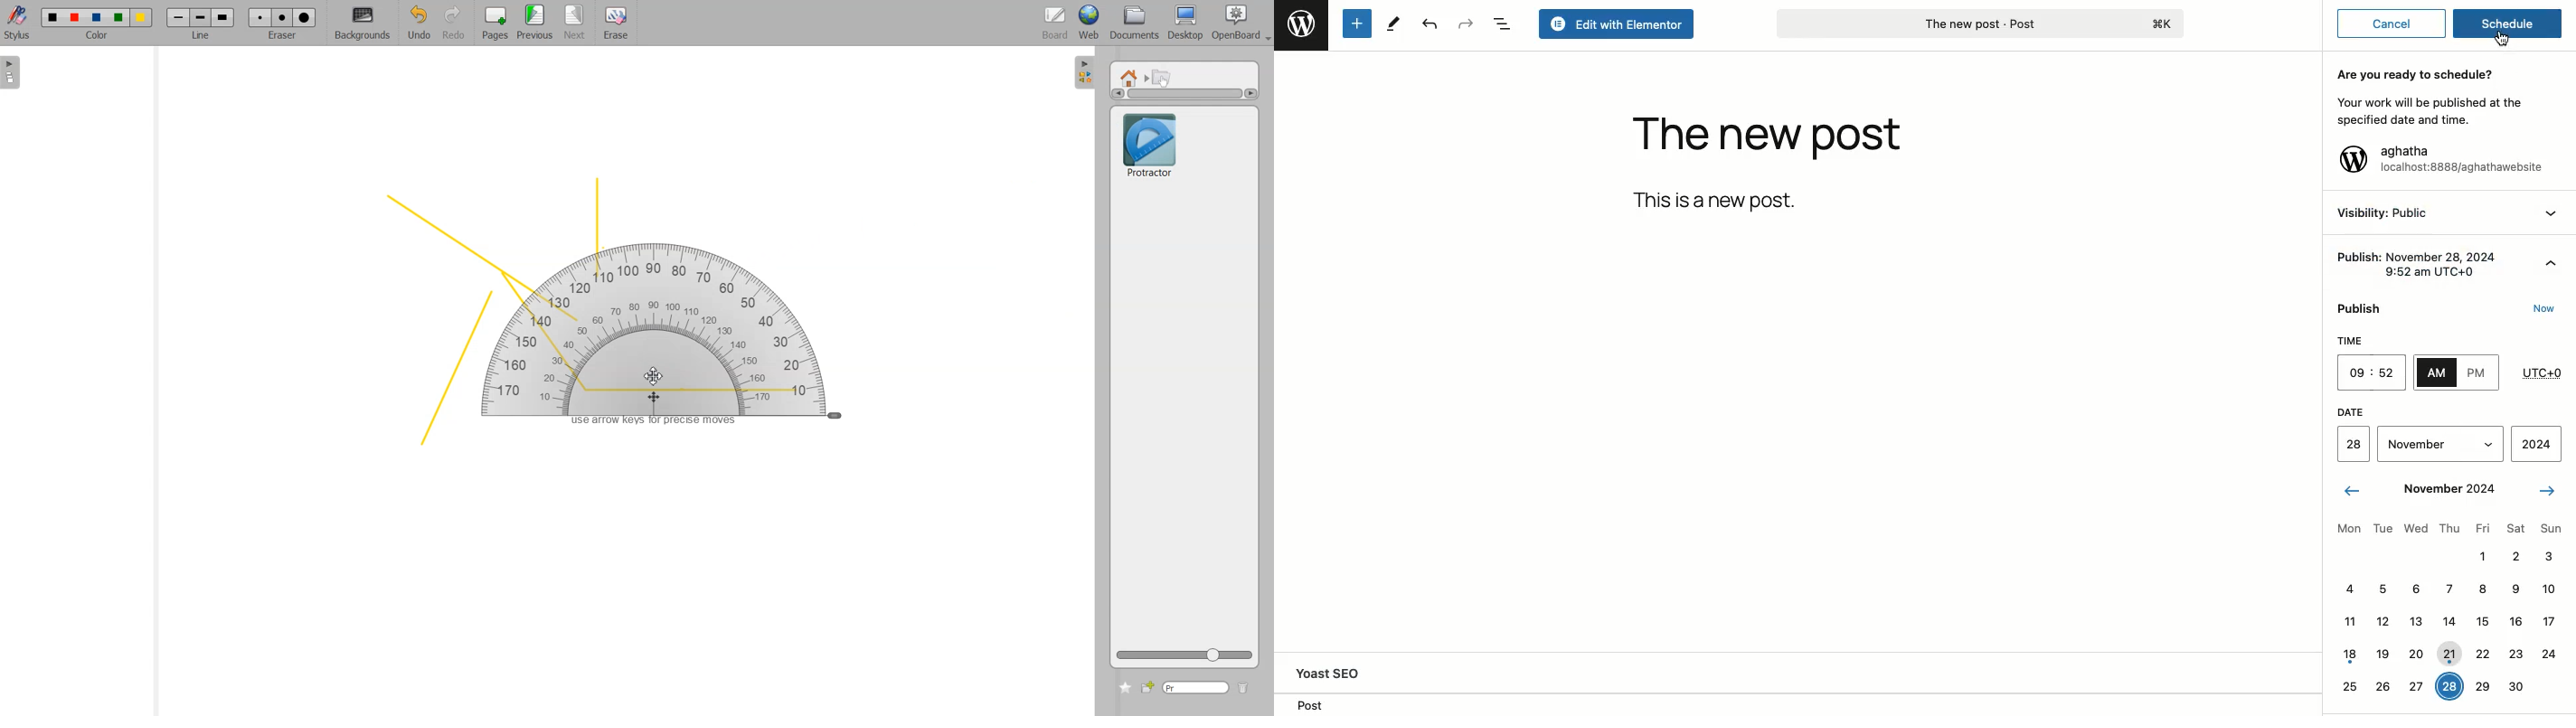  Describe the element at coordinates (1352, 673) in the screenshot. I see `Yoast SEO` at that location.